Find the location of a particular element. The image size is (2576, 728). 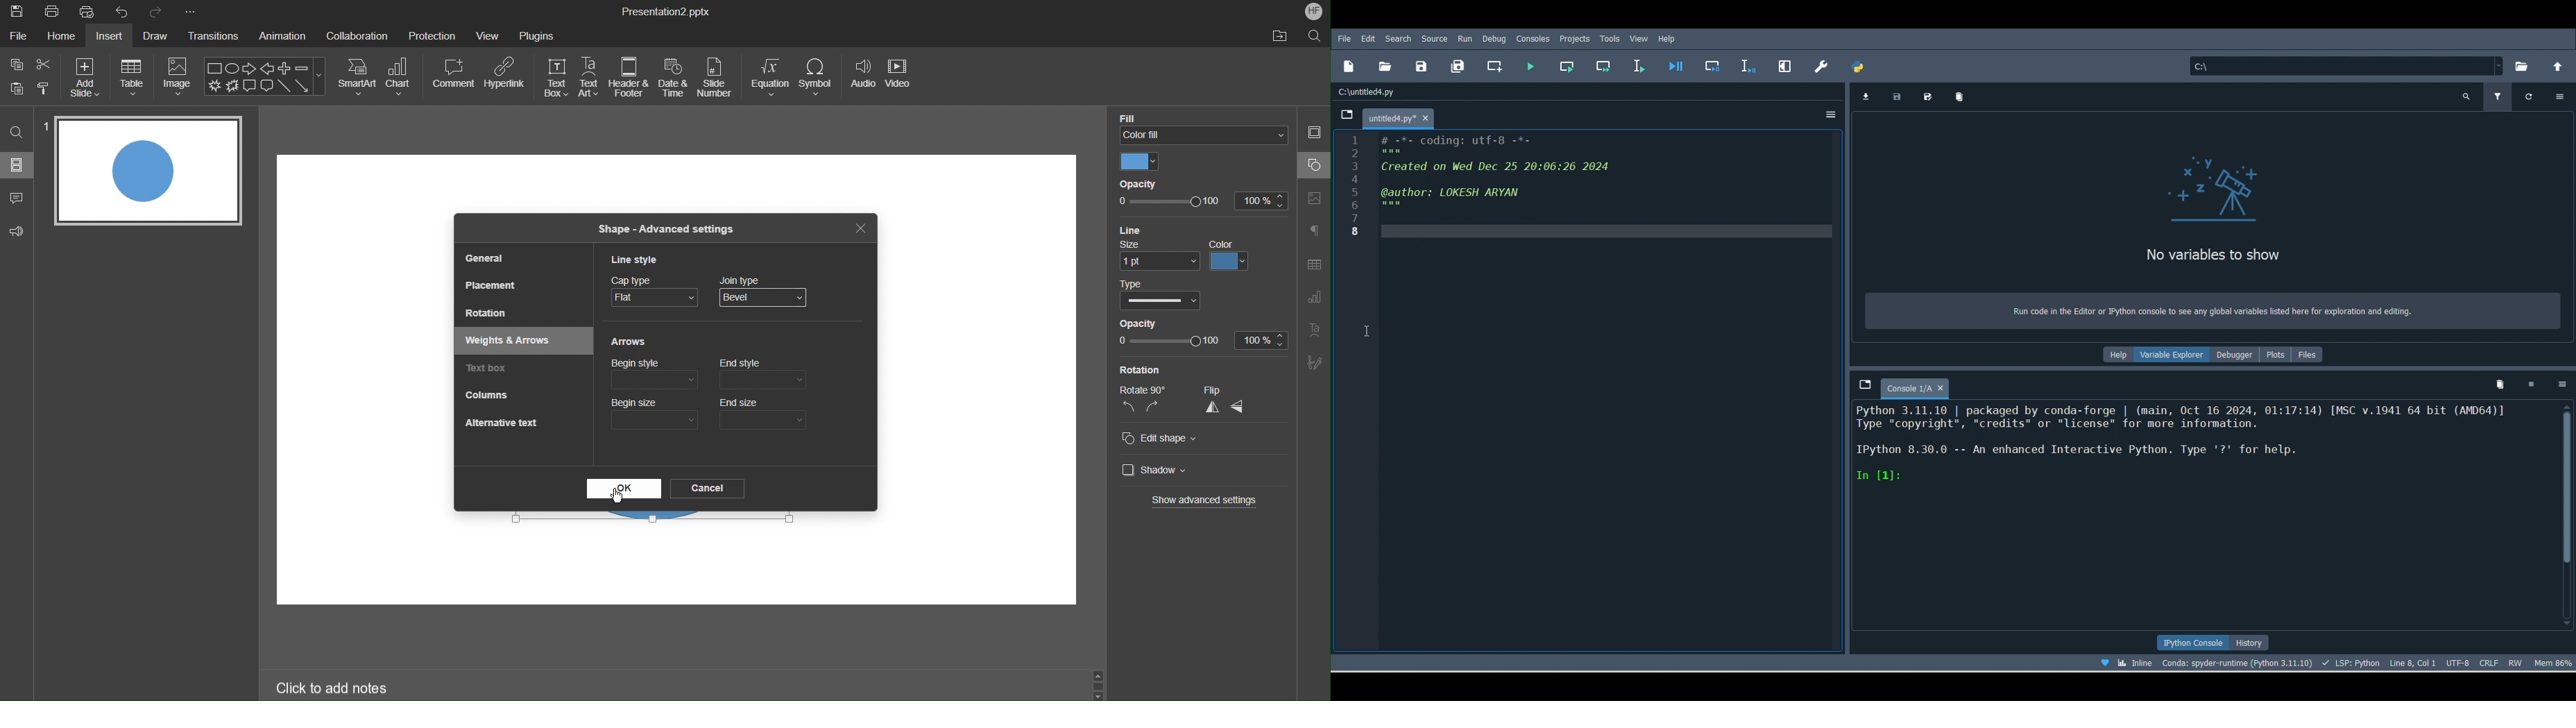

100% is located at coordinates (1259, 201).